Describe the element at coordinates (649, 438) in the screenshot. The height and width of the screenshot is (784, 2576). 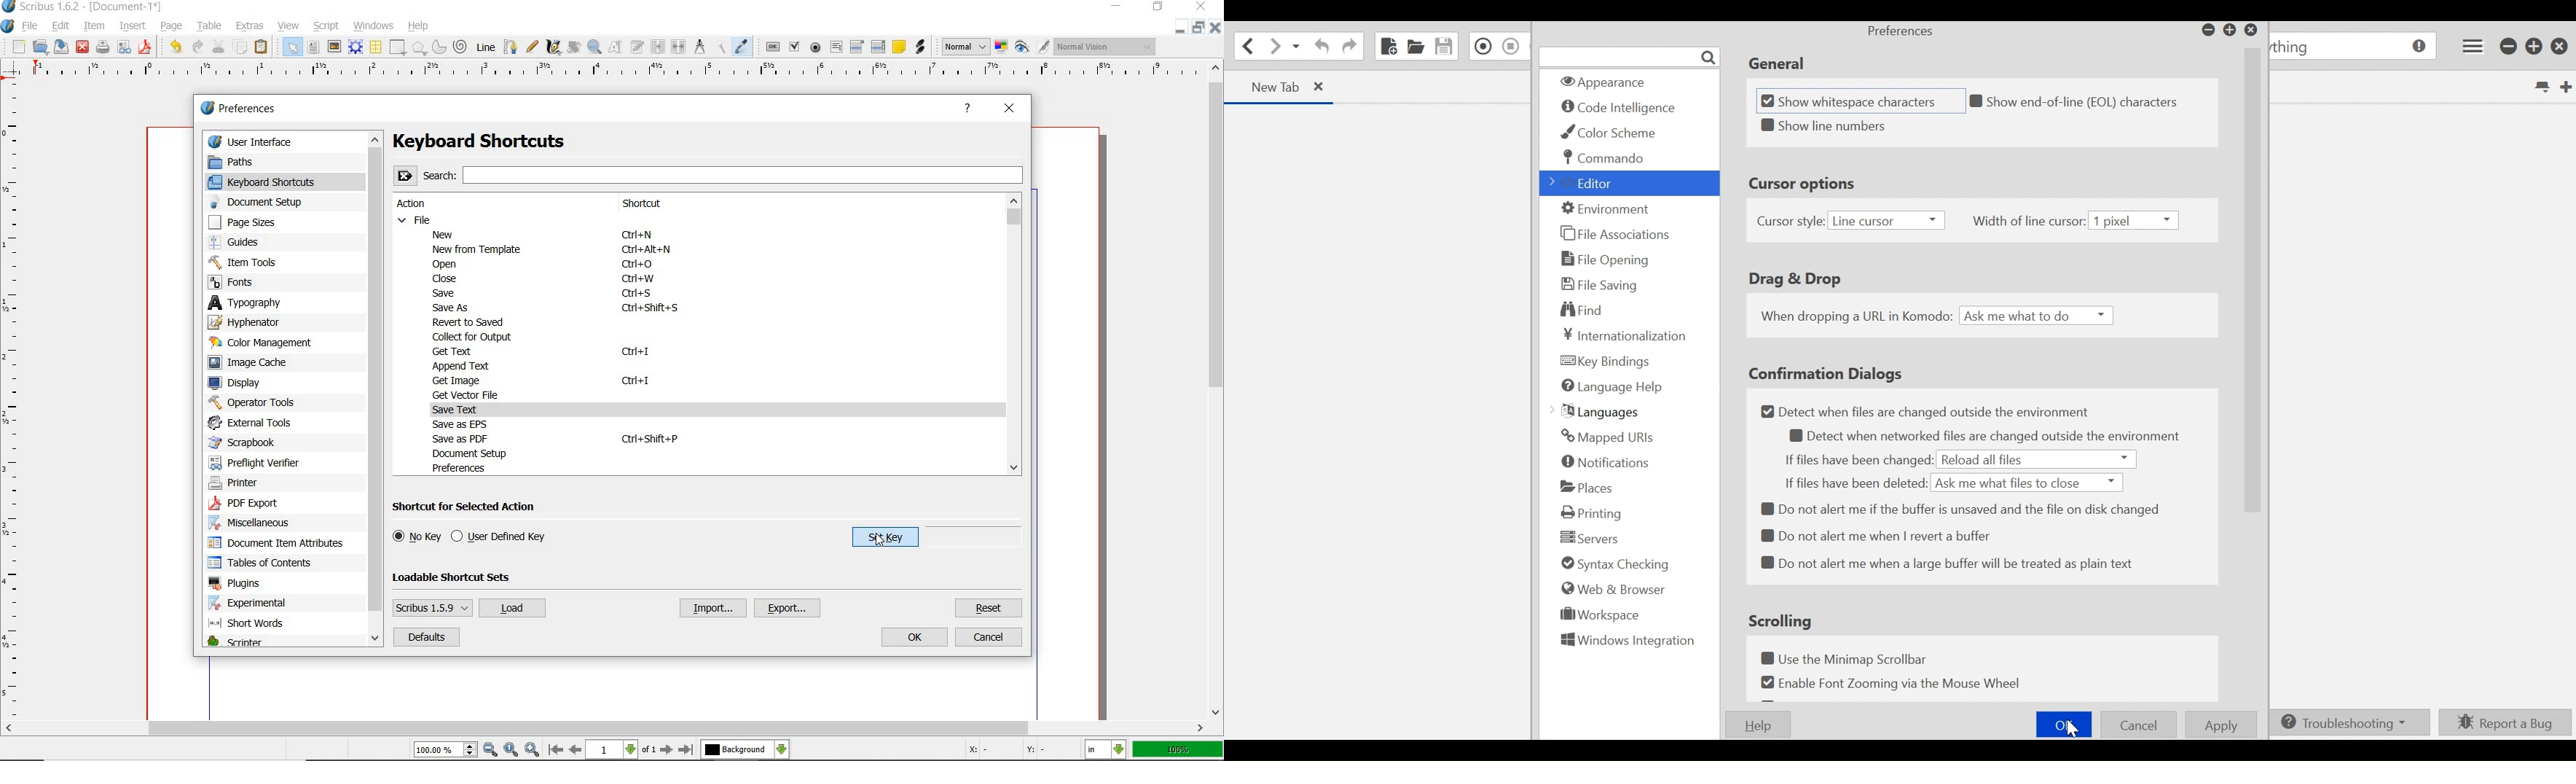
I see `Ctrl + Shift + P` at that location.